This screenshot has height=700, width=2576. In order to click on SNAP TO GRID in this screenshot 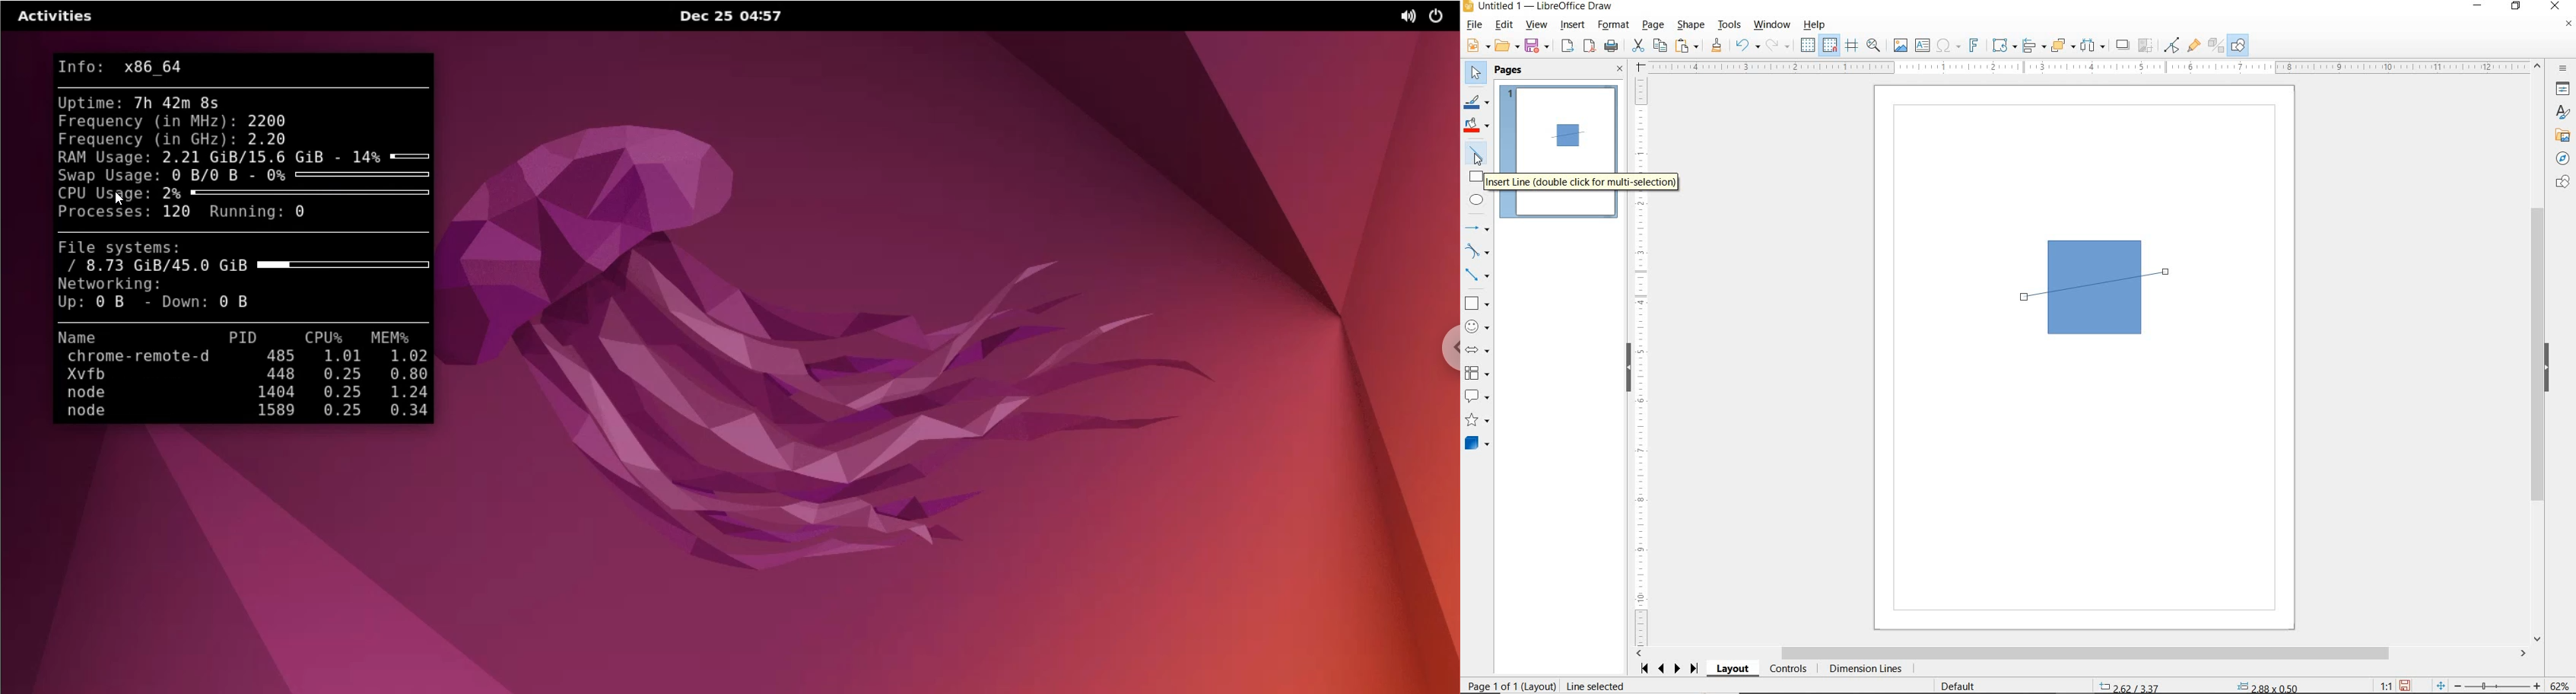, I will do `click(1830, 45)`.